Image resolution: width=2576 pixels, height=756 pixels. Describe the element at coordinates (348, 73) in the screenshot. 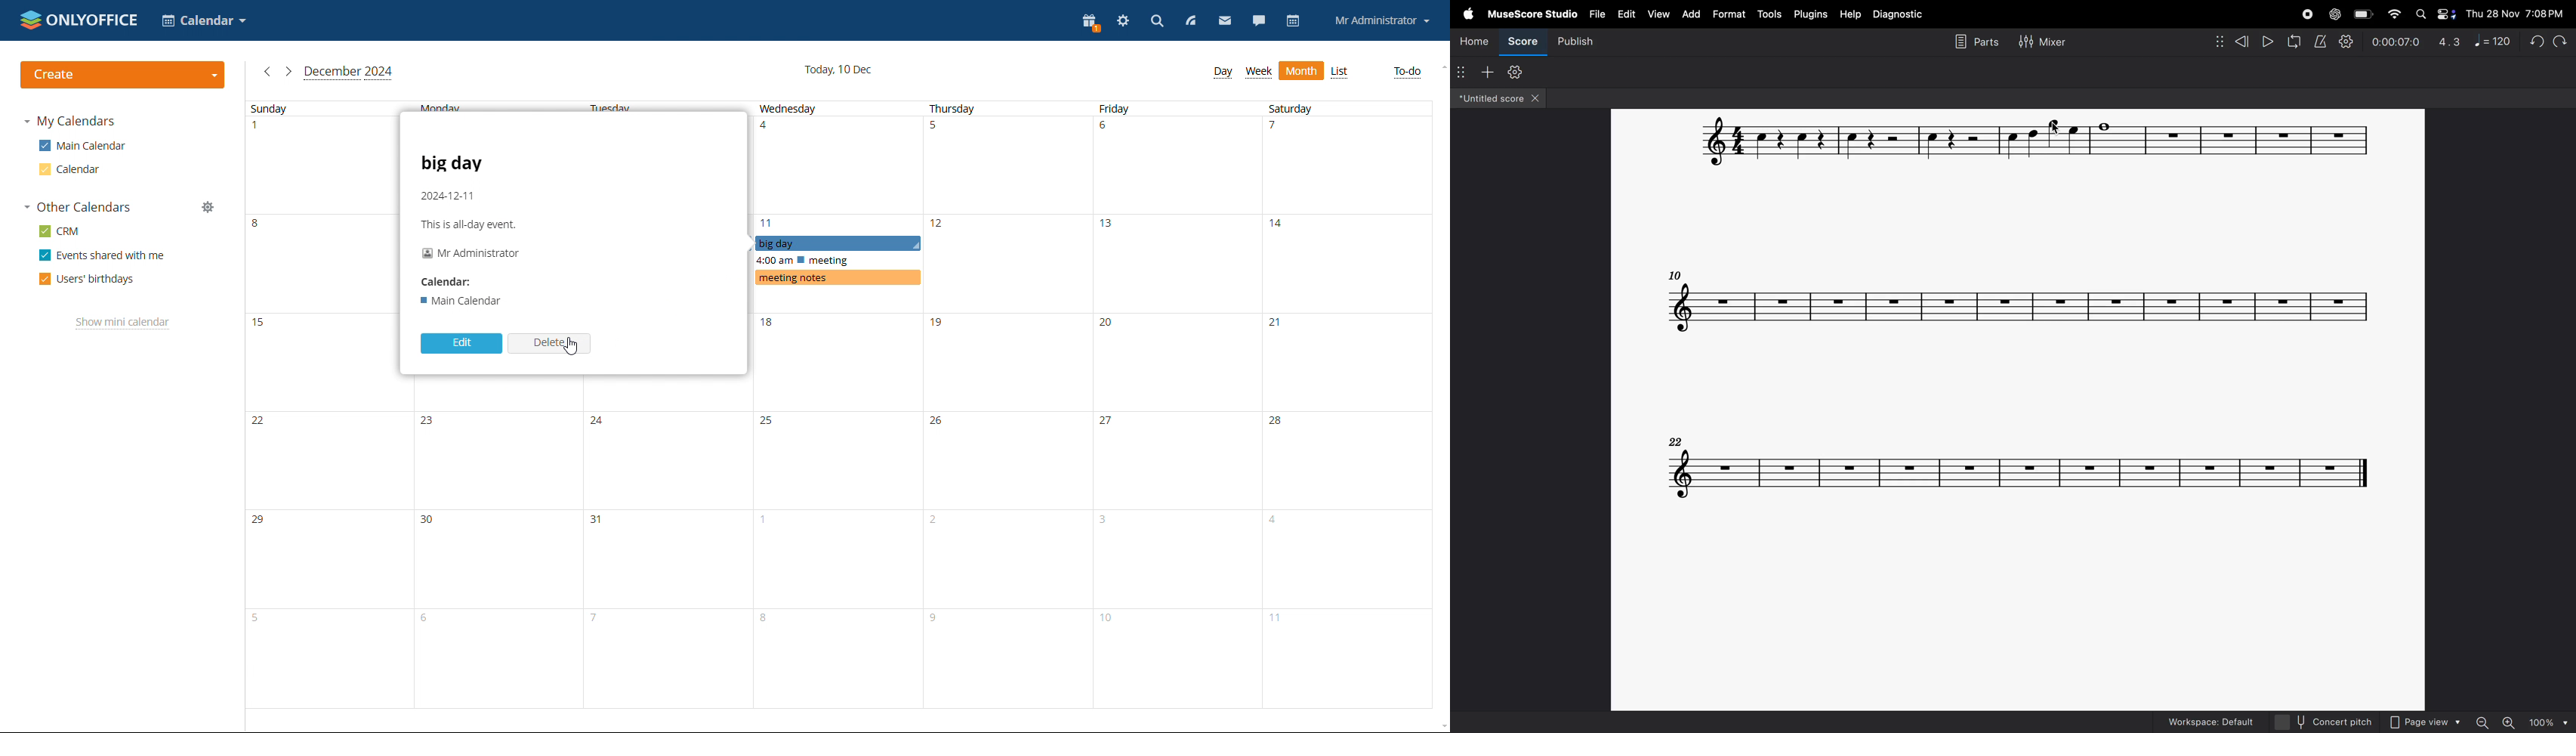

I see `current month` at that location.